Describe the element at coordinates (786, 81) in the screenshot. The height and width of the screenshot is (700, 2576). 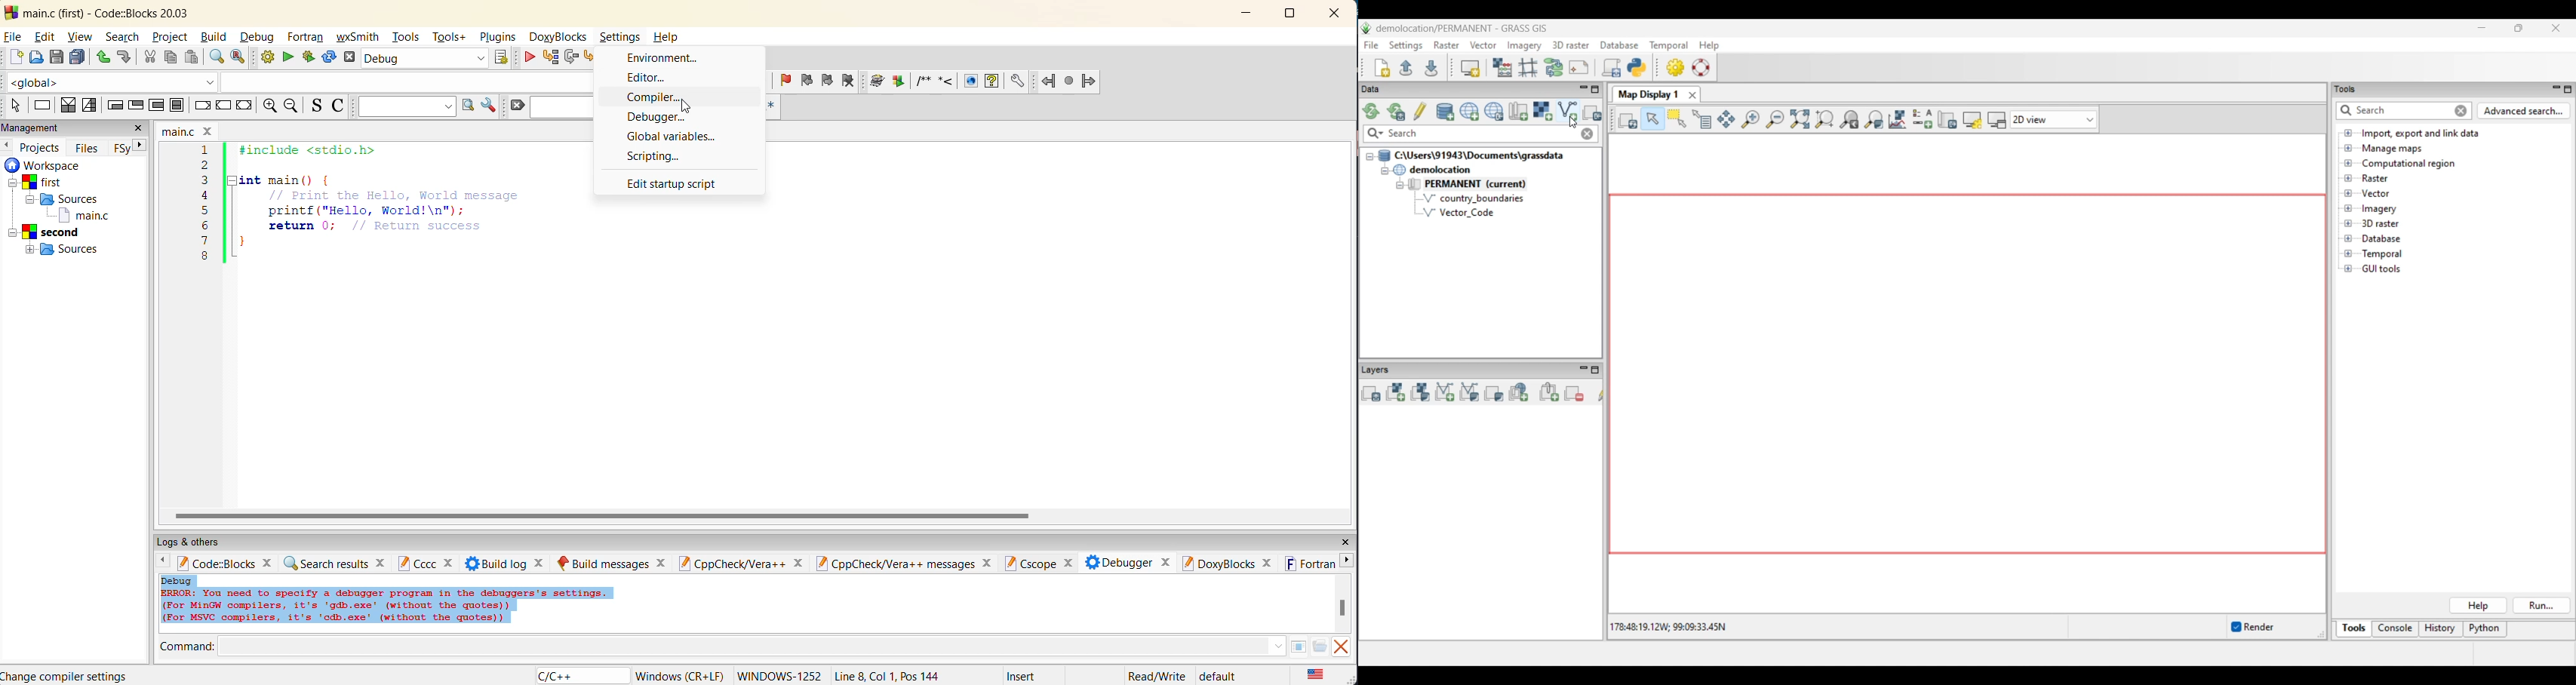
I see `toggle bookmarks` at that location.